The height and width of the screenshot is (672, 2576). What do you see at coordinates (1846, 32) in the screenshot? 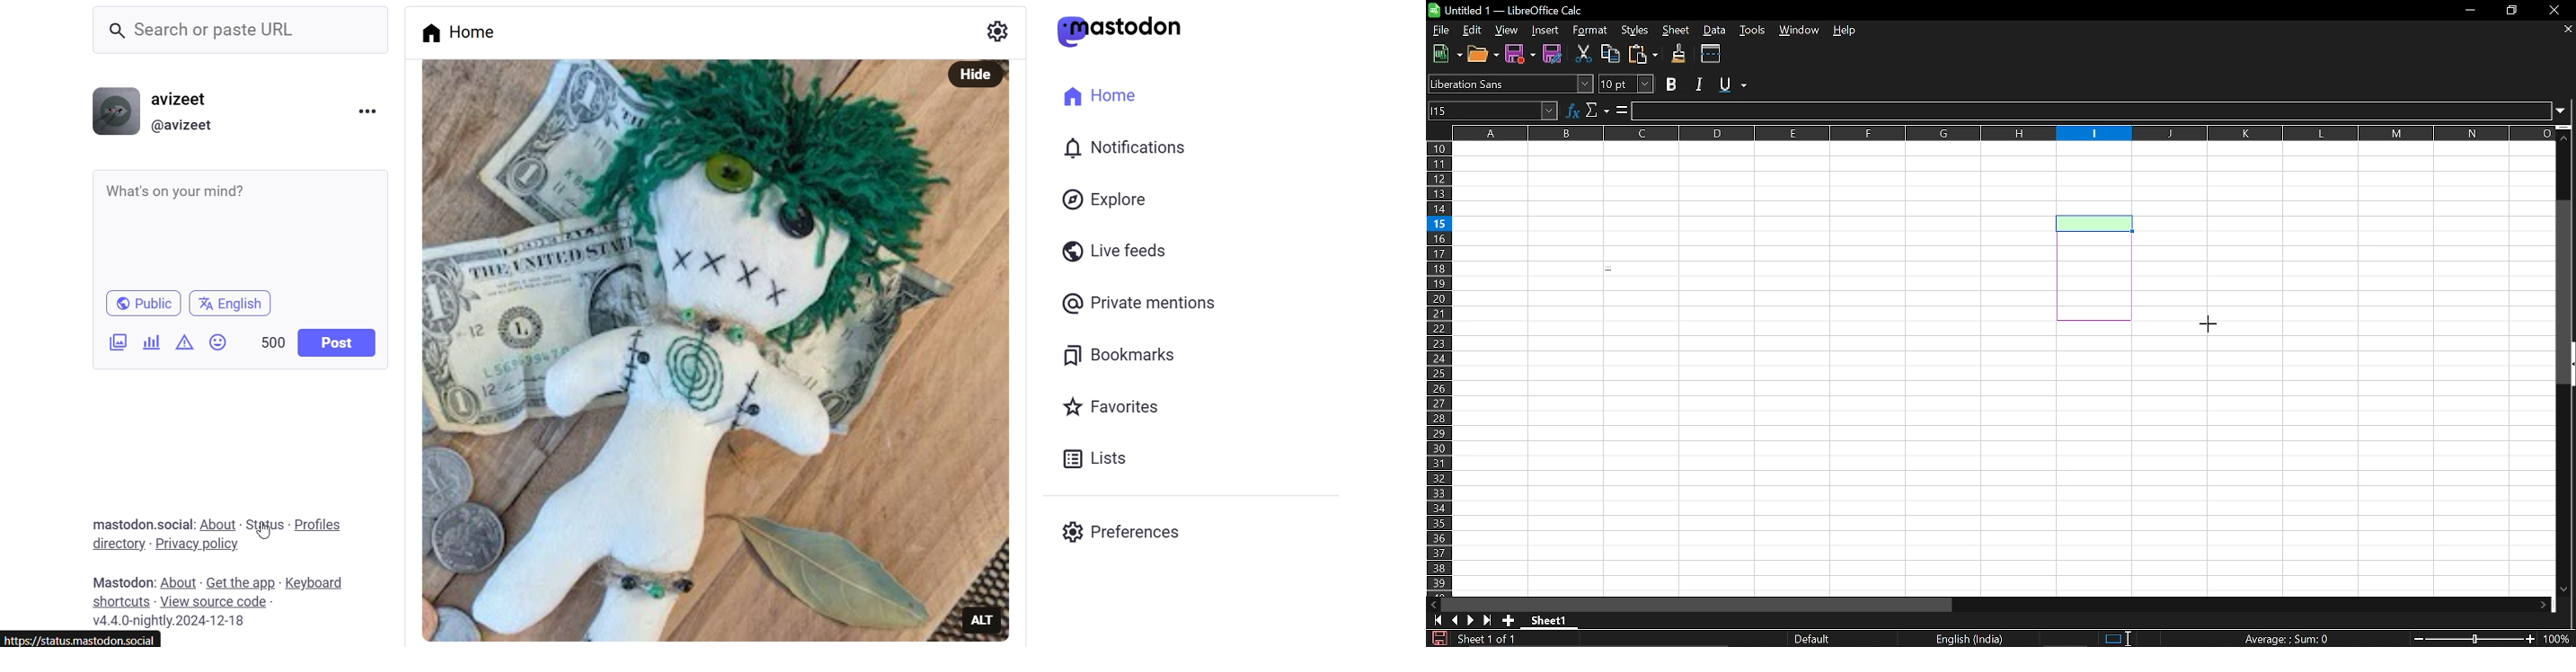
I see `Help` at bounding box center [1846, 32].